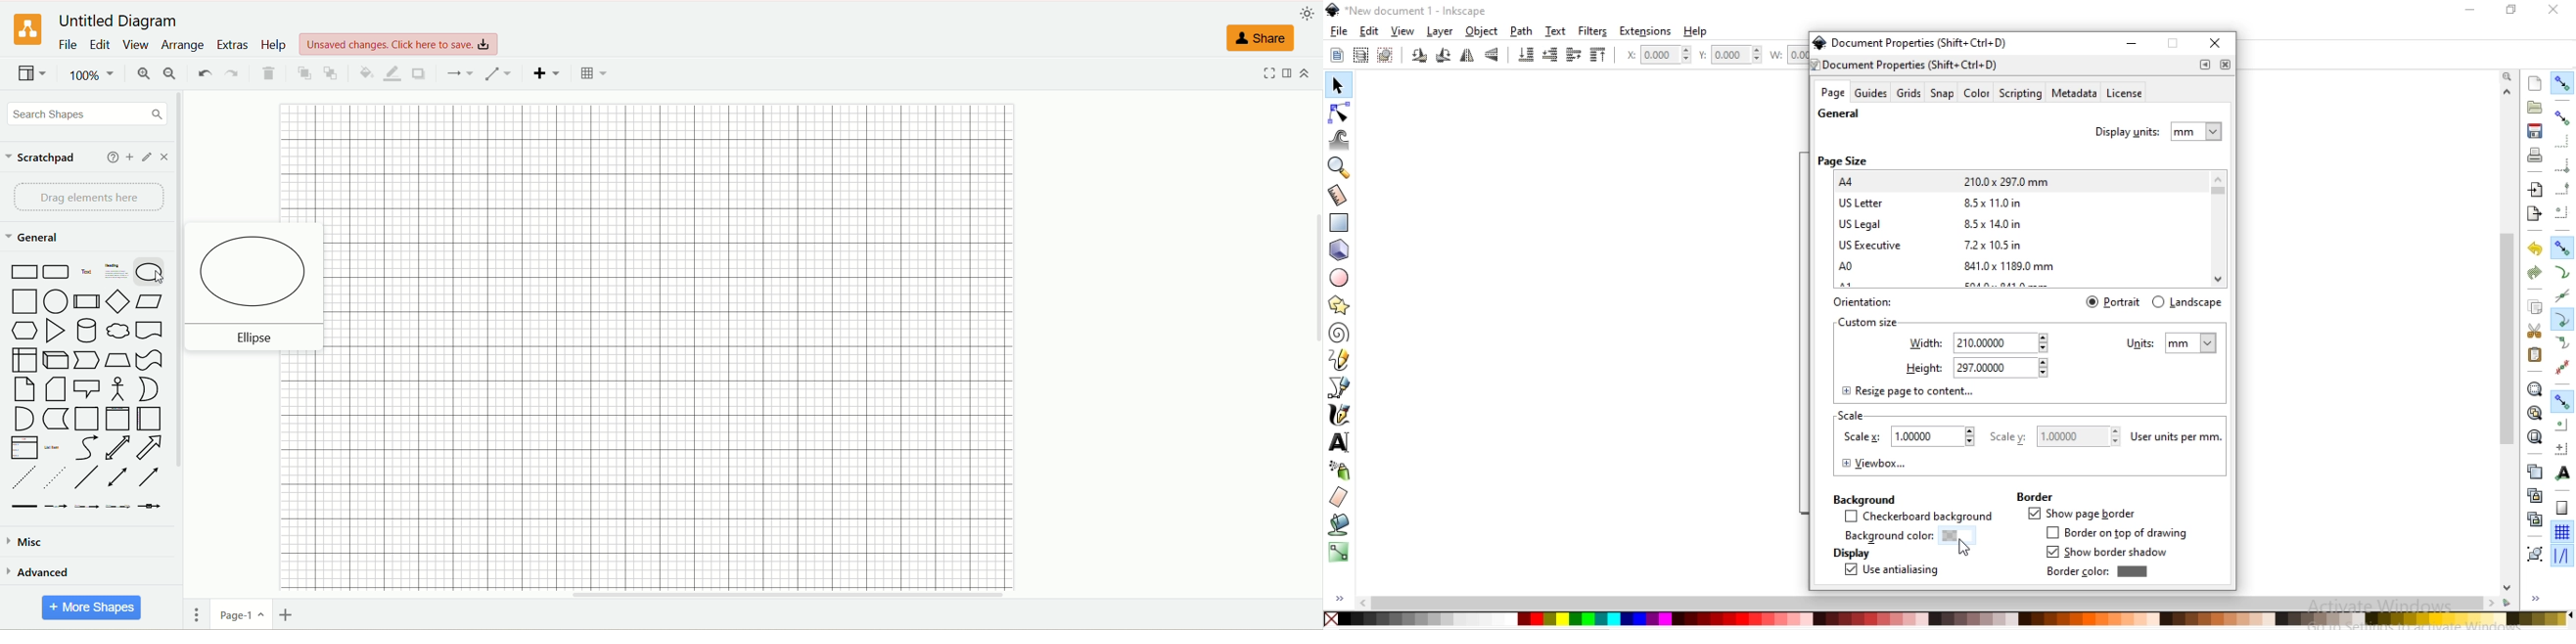  Describe the element at coordinates (1292, 76) in the screenshot. I see `format` at that location.